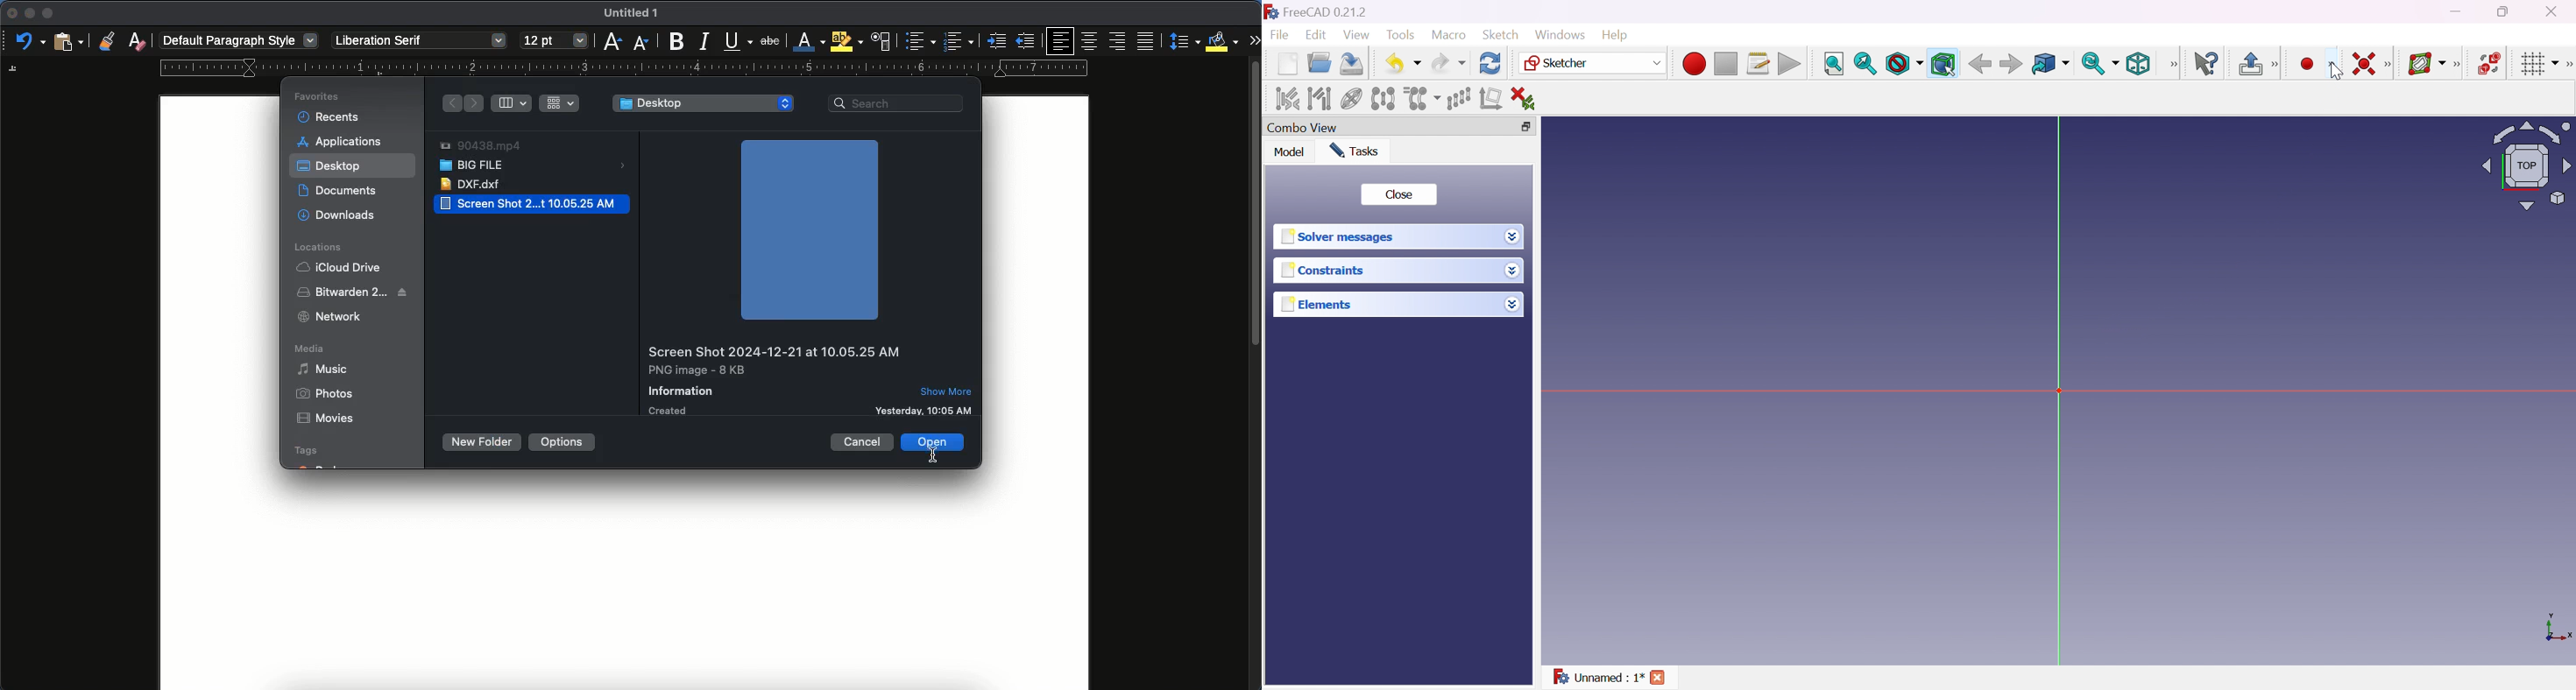  I want to click on View, so click(1356, 34).